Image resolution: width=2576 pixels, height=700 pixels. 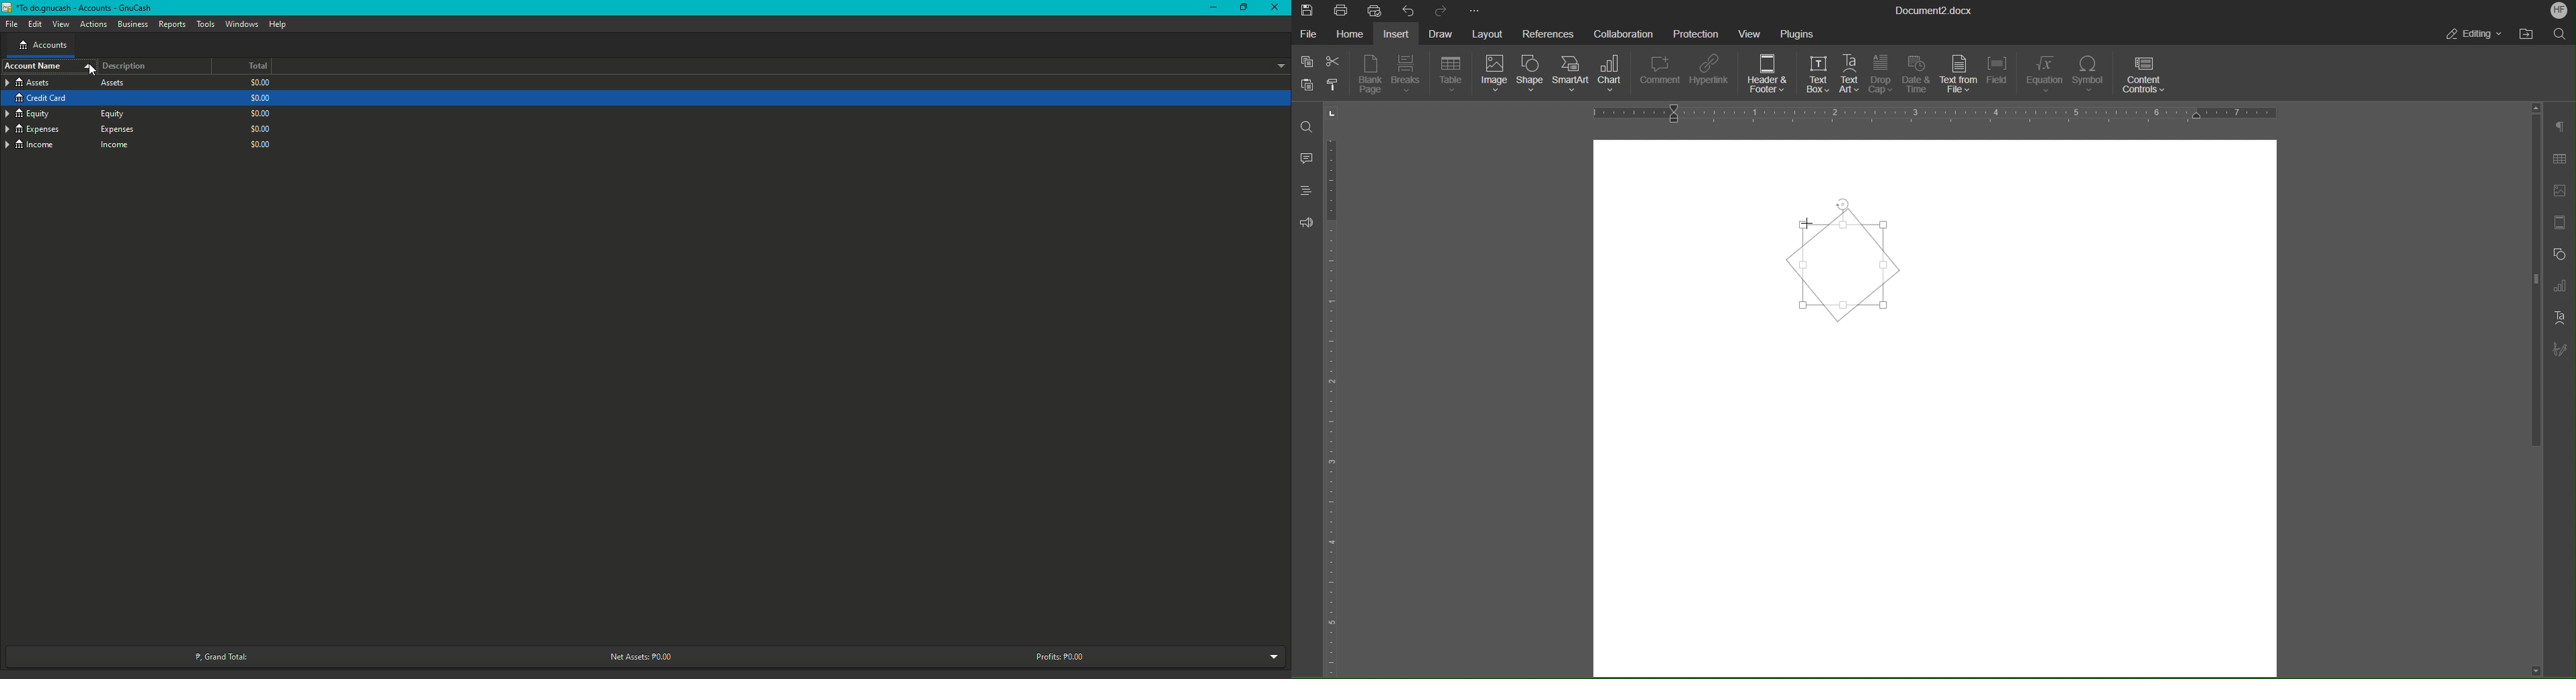 What do you see at coordinates (1307, 84) in the screenshot?
I see `Paste` at bounding box center [1307, 84].